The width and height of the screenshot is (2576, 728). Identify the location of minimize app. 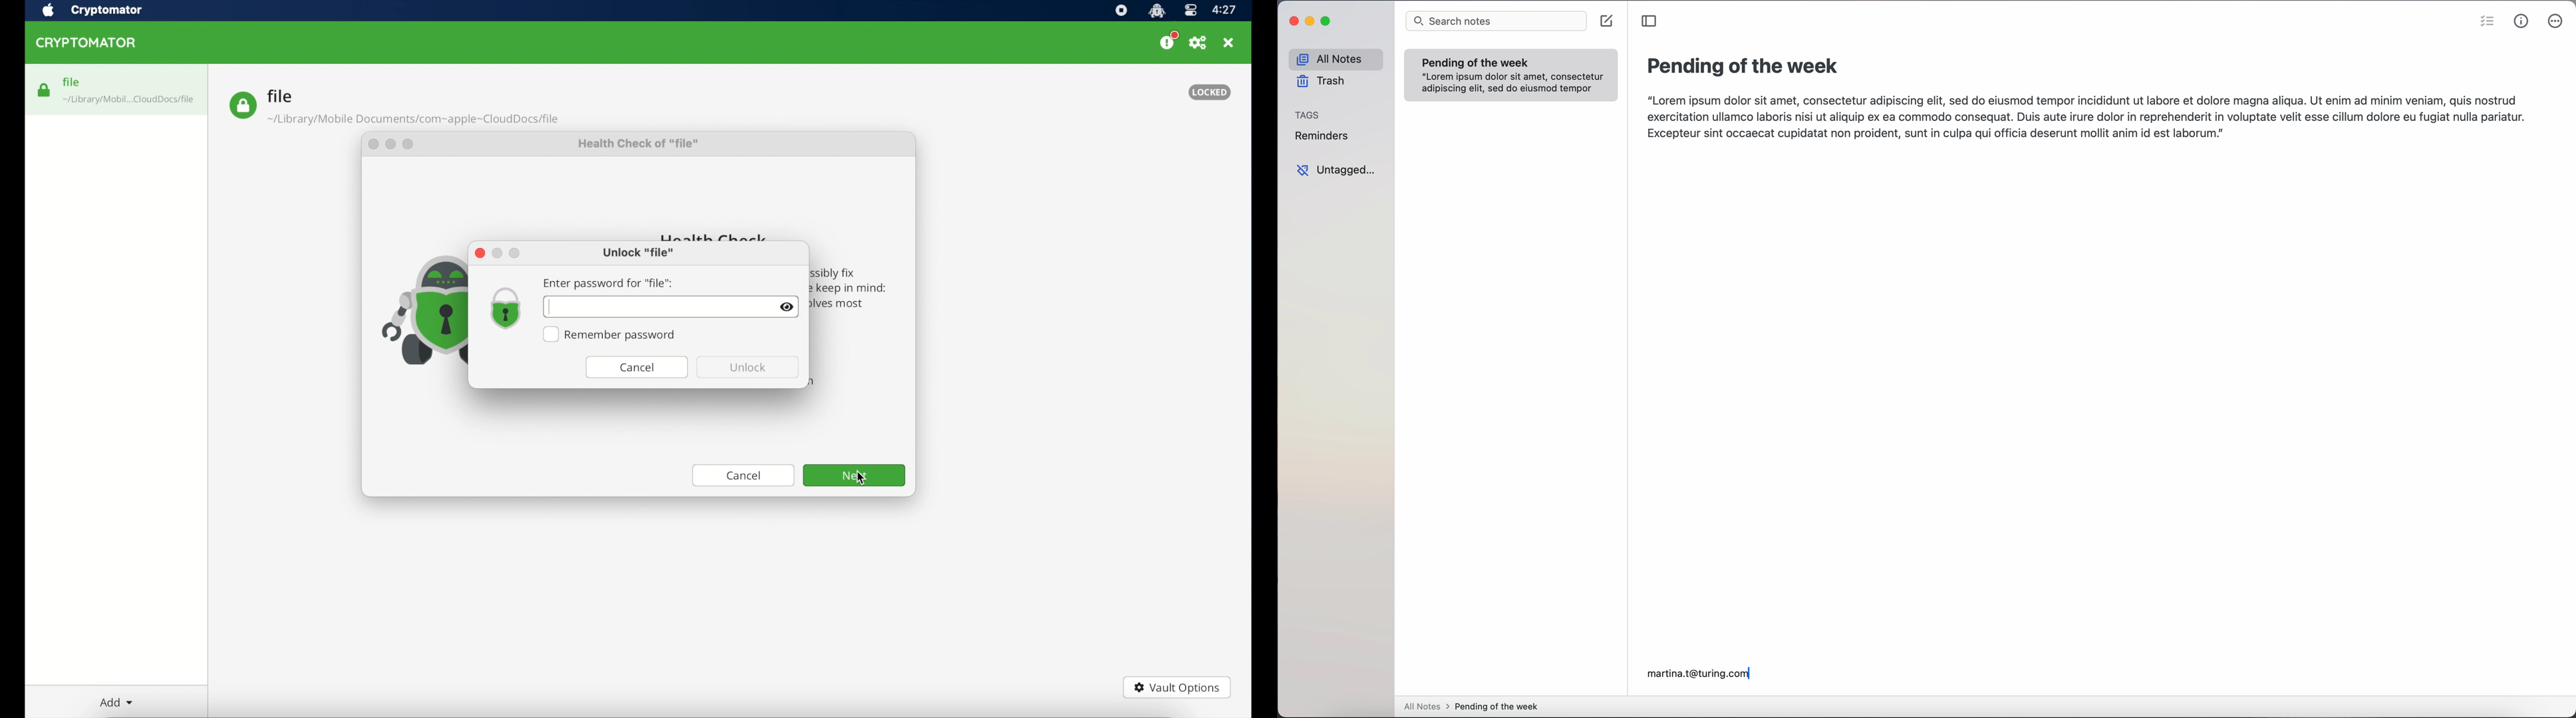
(1310, 21).